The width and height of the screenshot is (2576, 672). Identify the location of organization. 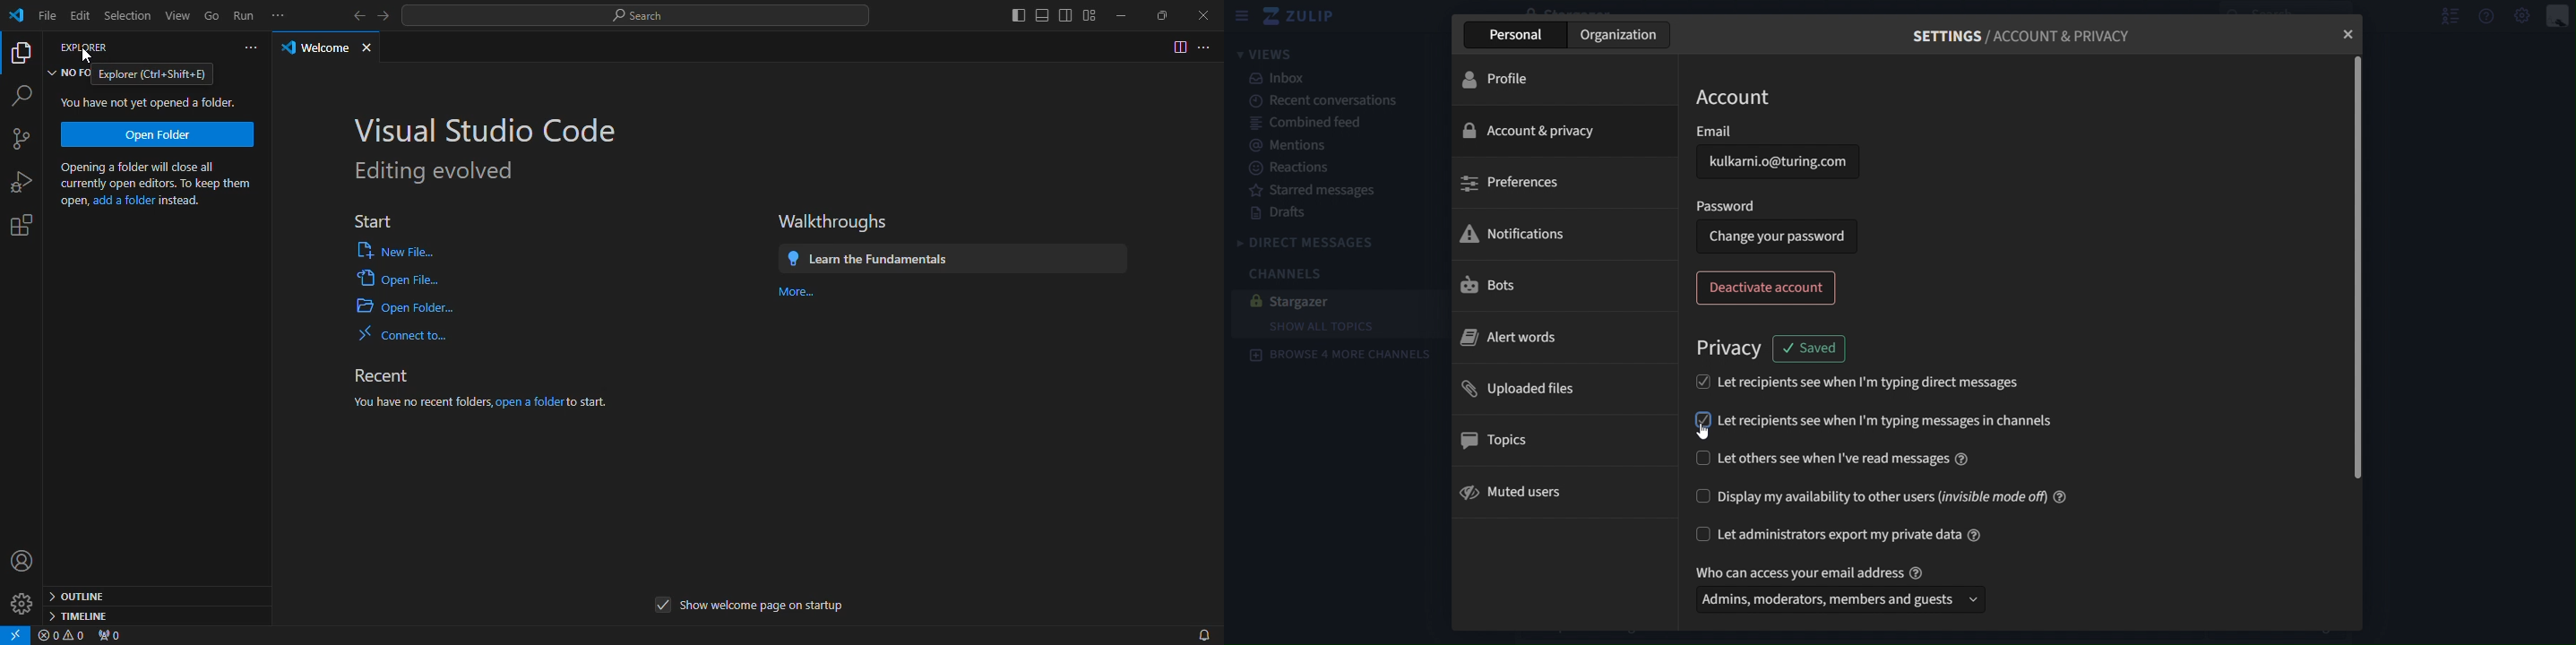
(1620, 33).